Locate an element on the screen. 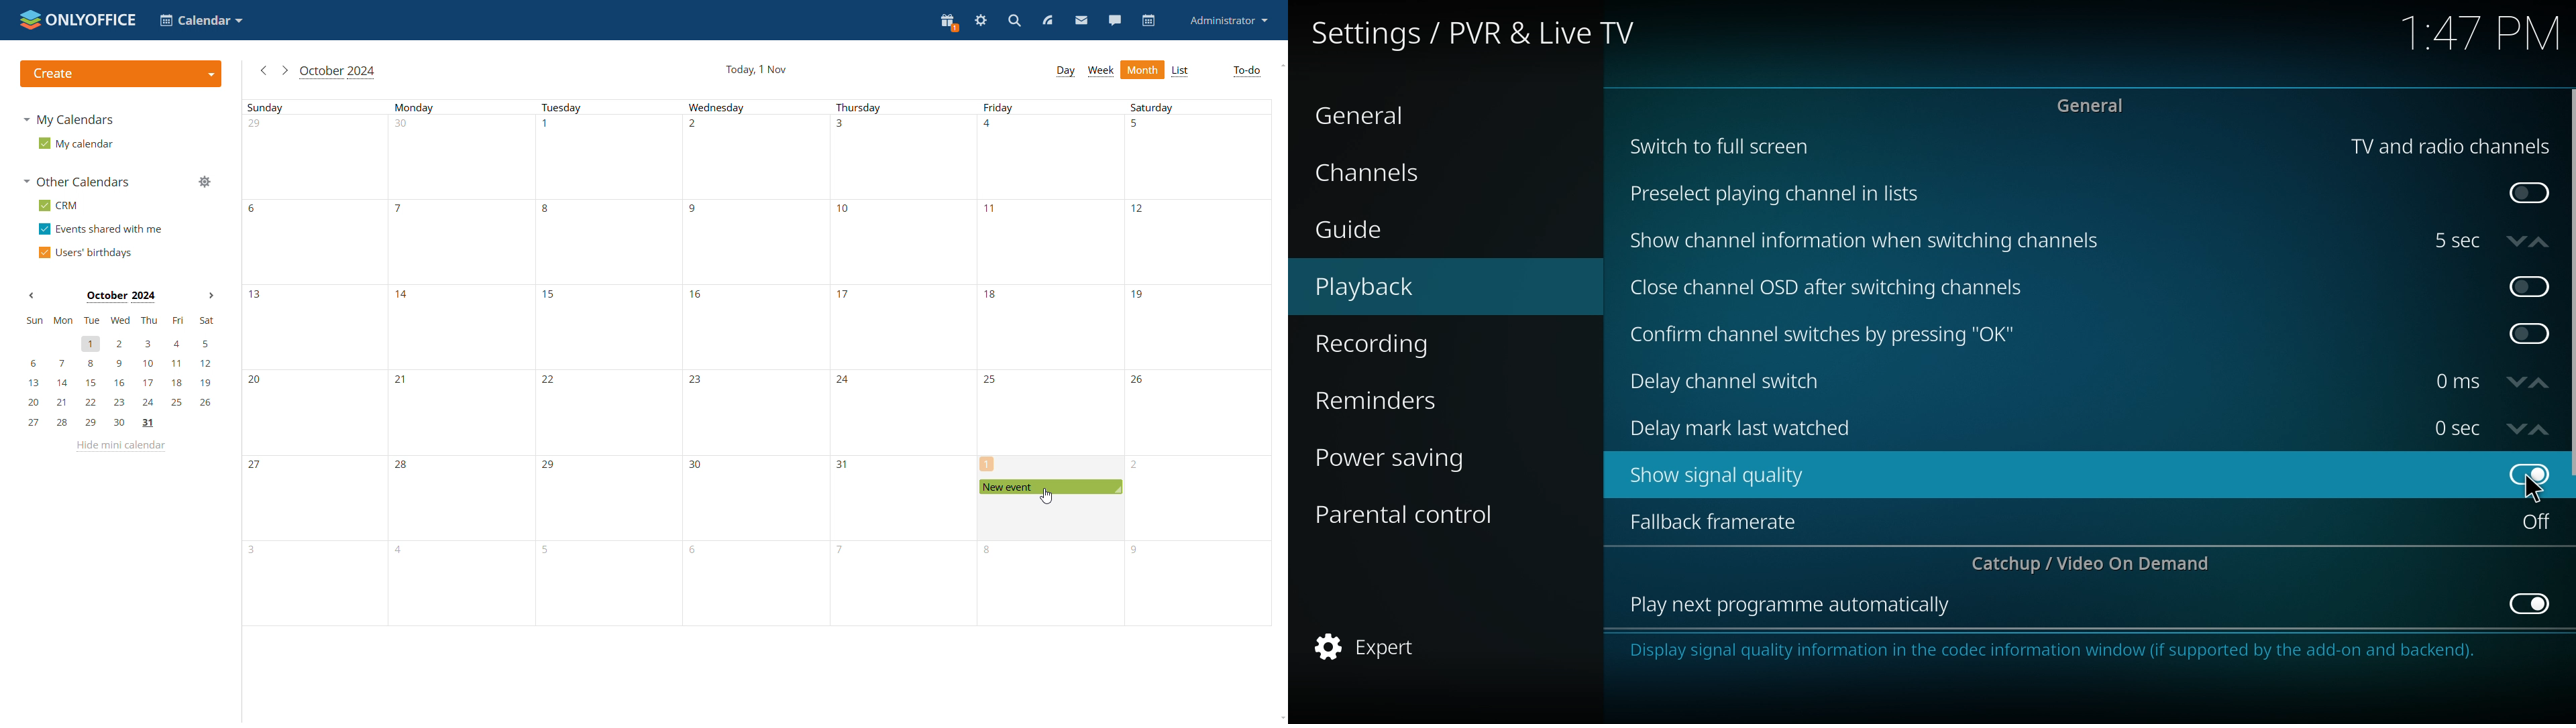 The width and height of the screenshot is (2576, 728). general is located at coordinates (1383, 114).